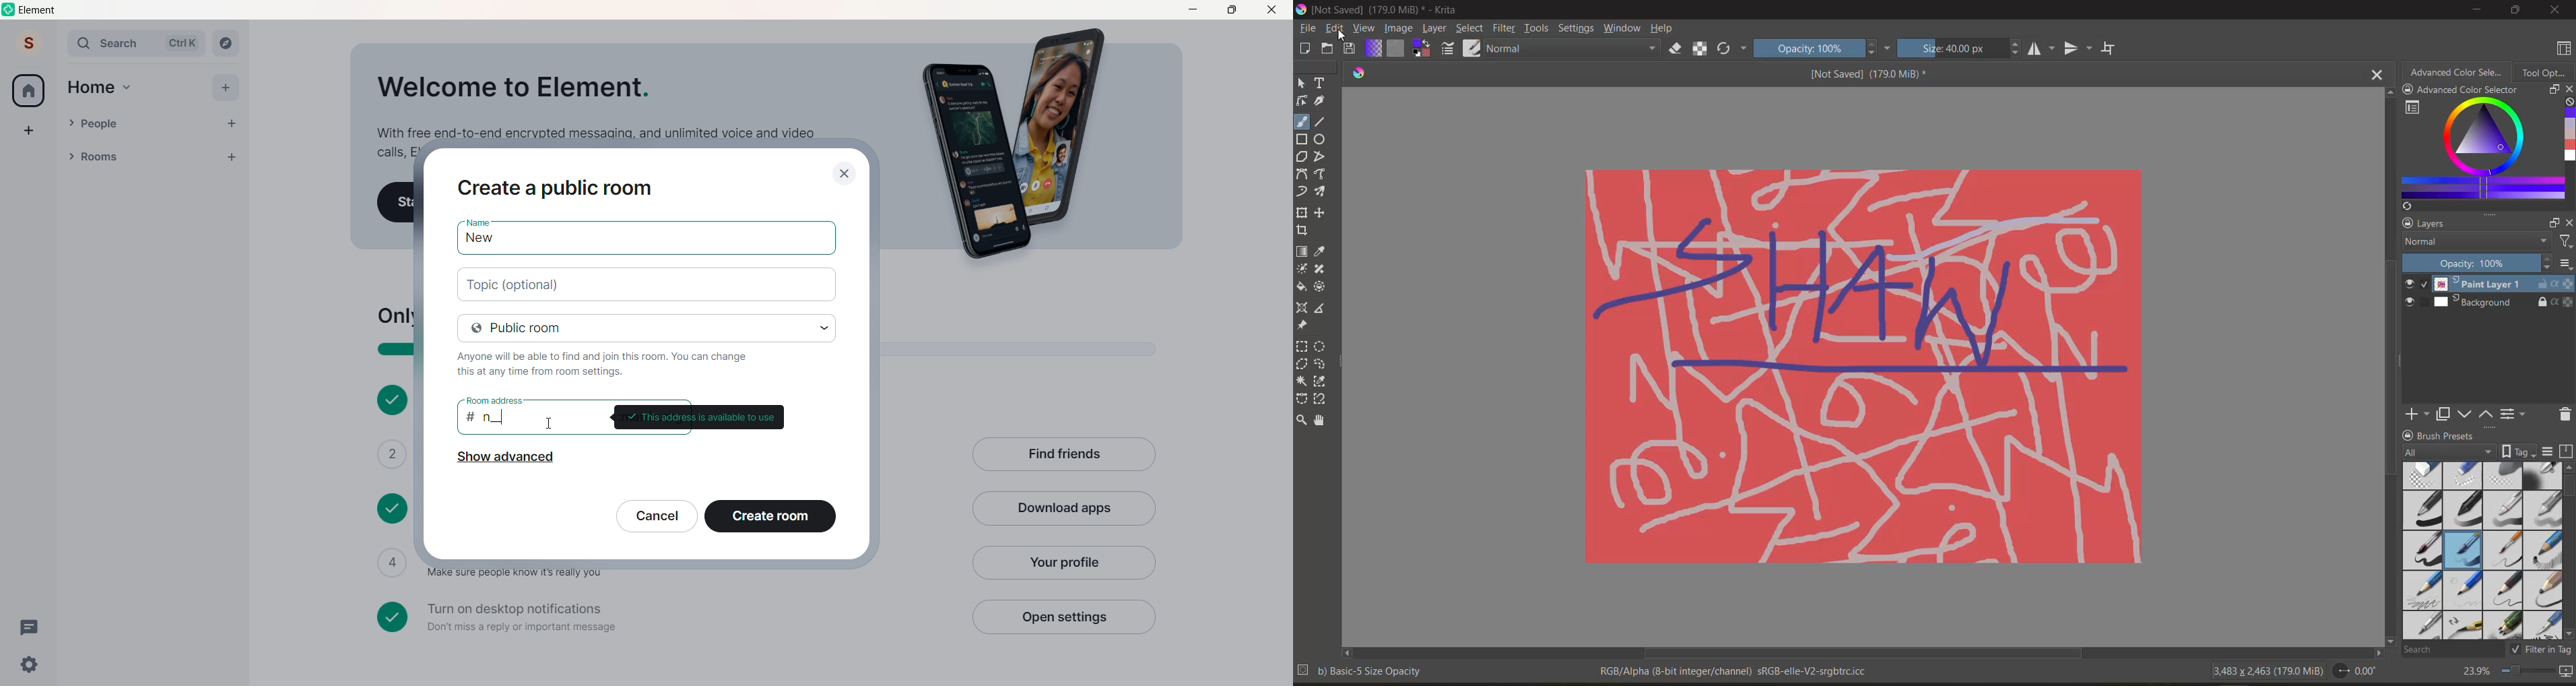 Image resolution: width=2576 pixels, height=700 pixels. What do you see at coordinates (1302, 139) in the screenshot?
I see `rectangle tool` at bounding box center [1302, 139].